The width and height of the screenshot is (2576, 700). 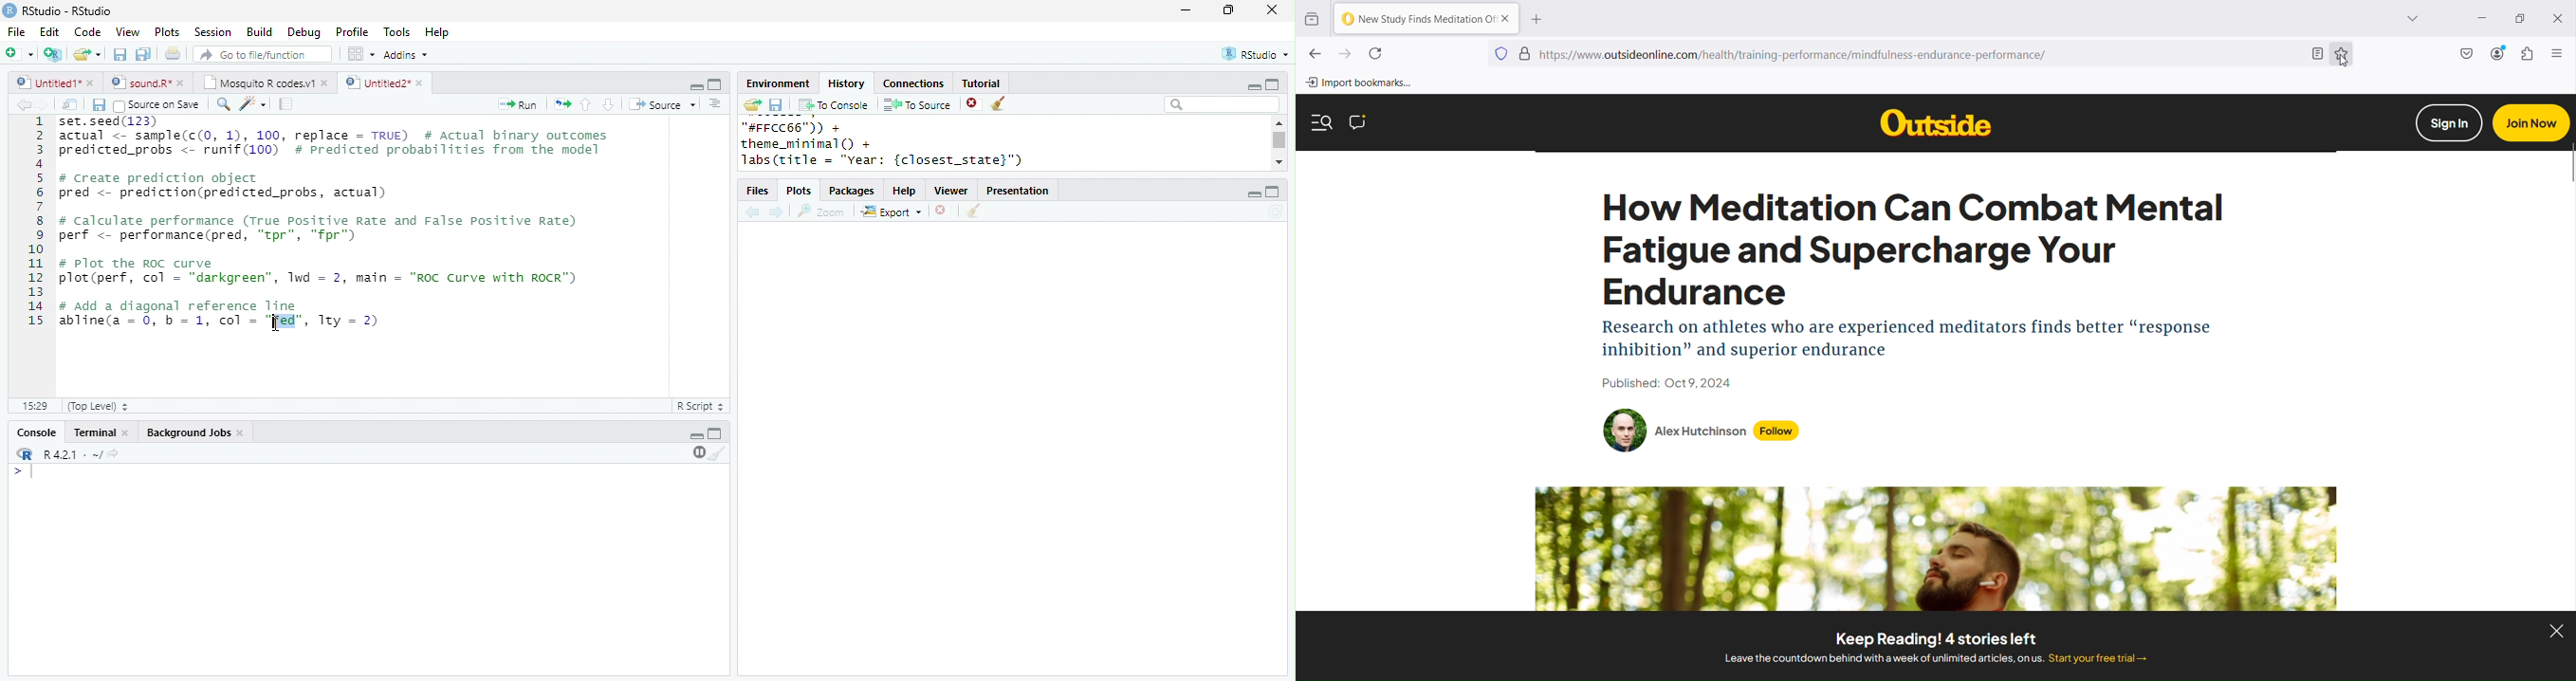 I want to click on RStudio-RStudio, so click(x=71, y=11).